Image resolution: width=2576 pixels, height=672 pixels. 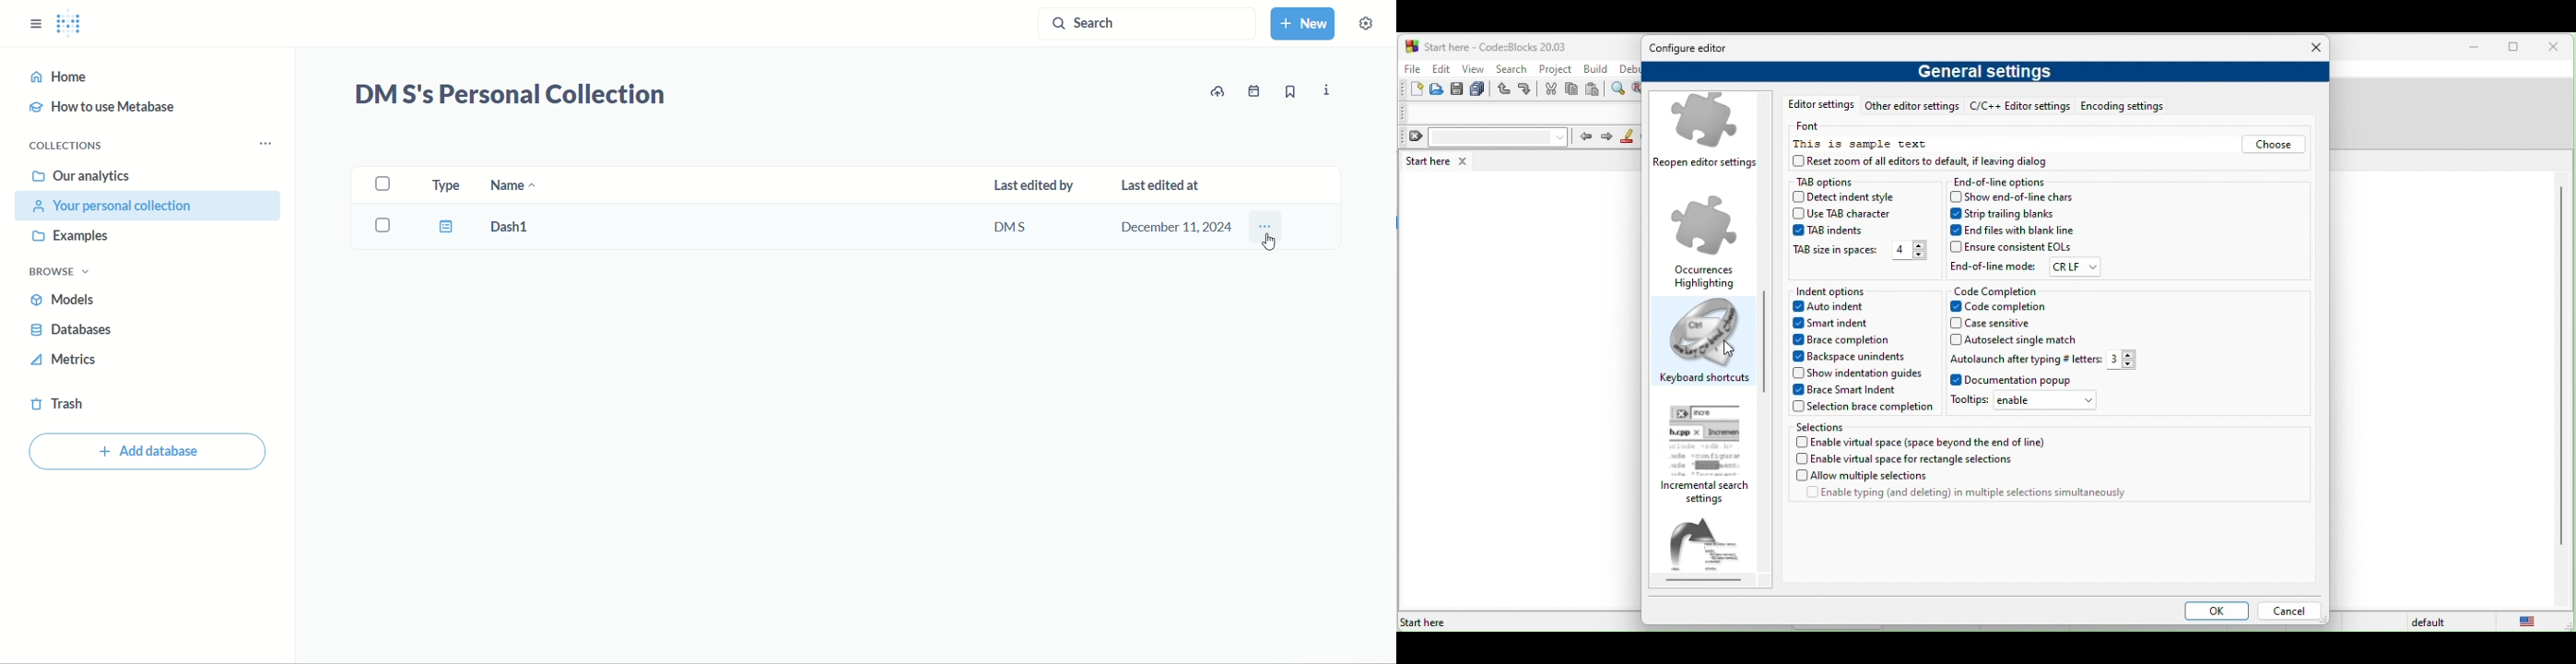 I want to click on end of line options, so click(x=2005, y=183).